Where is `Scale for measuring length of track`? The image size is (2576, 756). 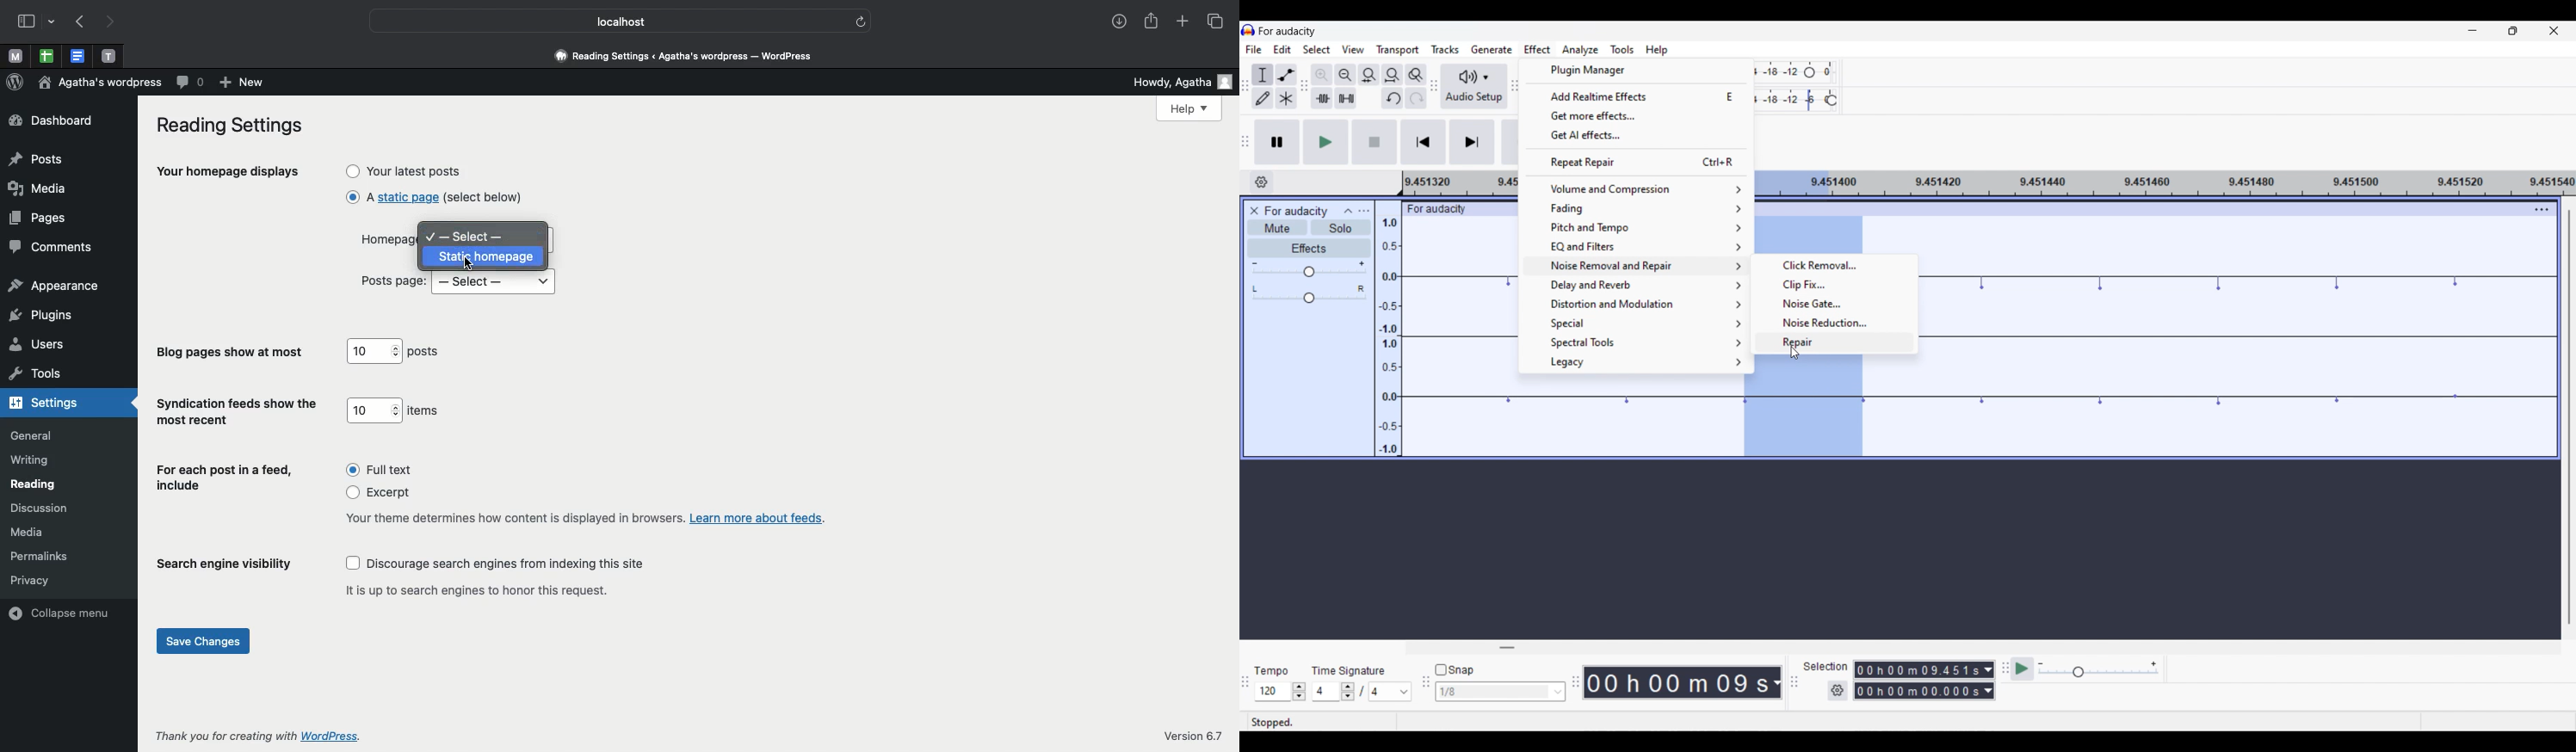
Scale for measuring length of track is located at coordinates (1459, 184).